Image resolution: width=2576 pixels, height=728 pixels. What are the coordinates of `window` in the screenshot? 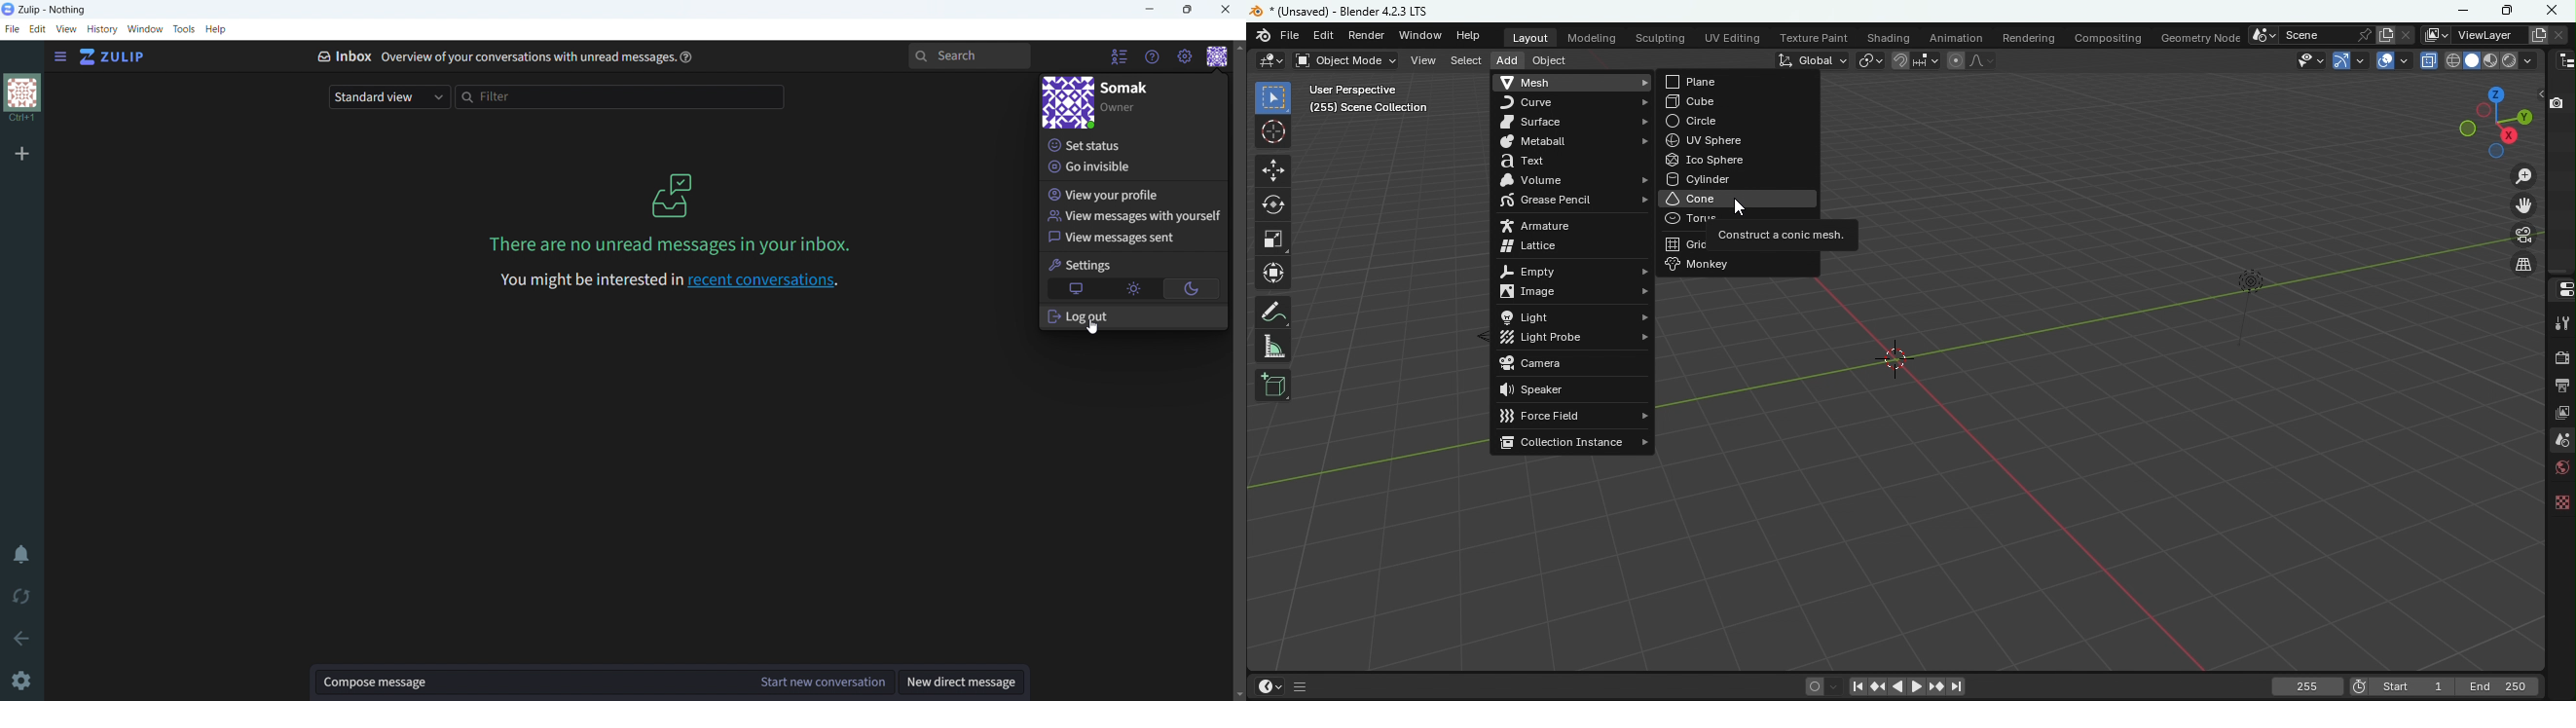 It's located at (146, 29).